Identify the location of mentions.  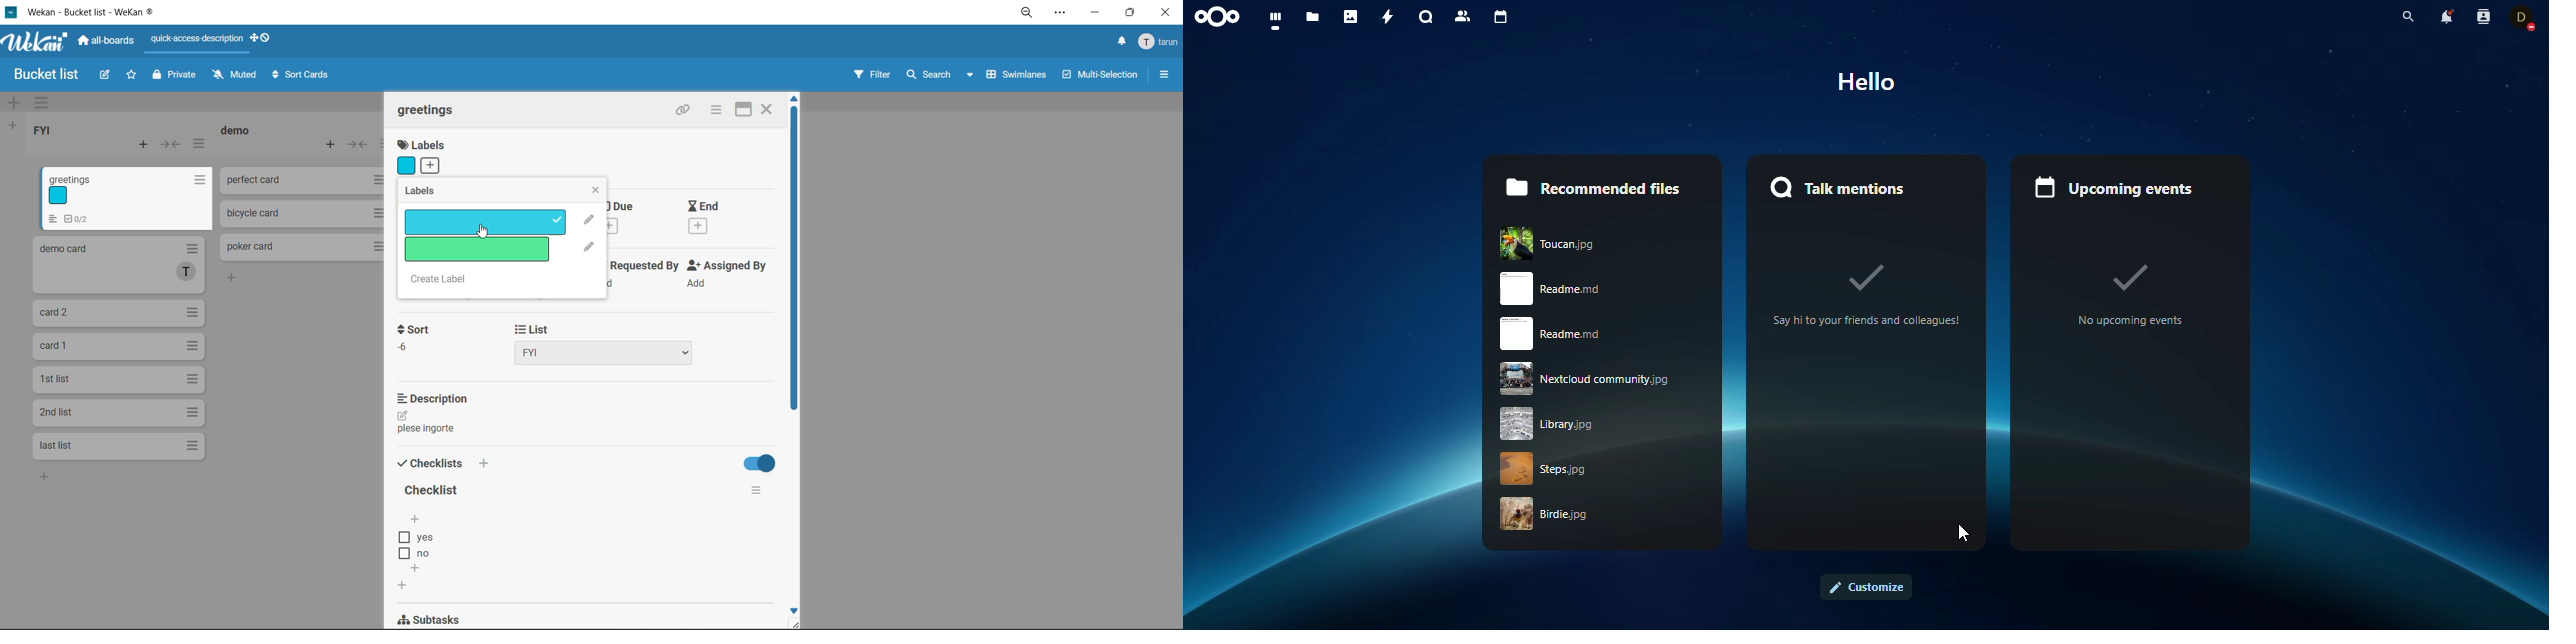
(1855, 186).